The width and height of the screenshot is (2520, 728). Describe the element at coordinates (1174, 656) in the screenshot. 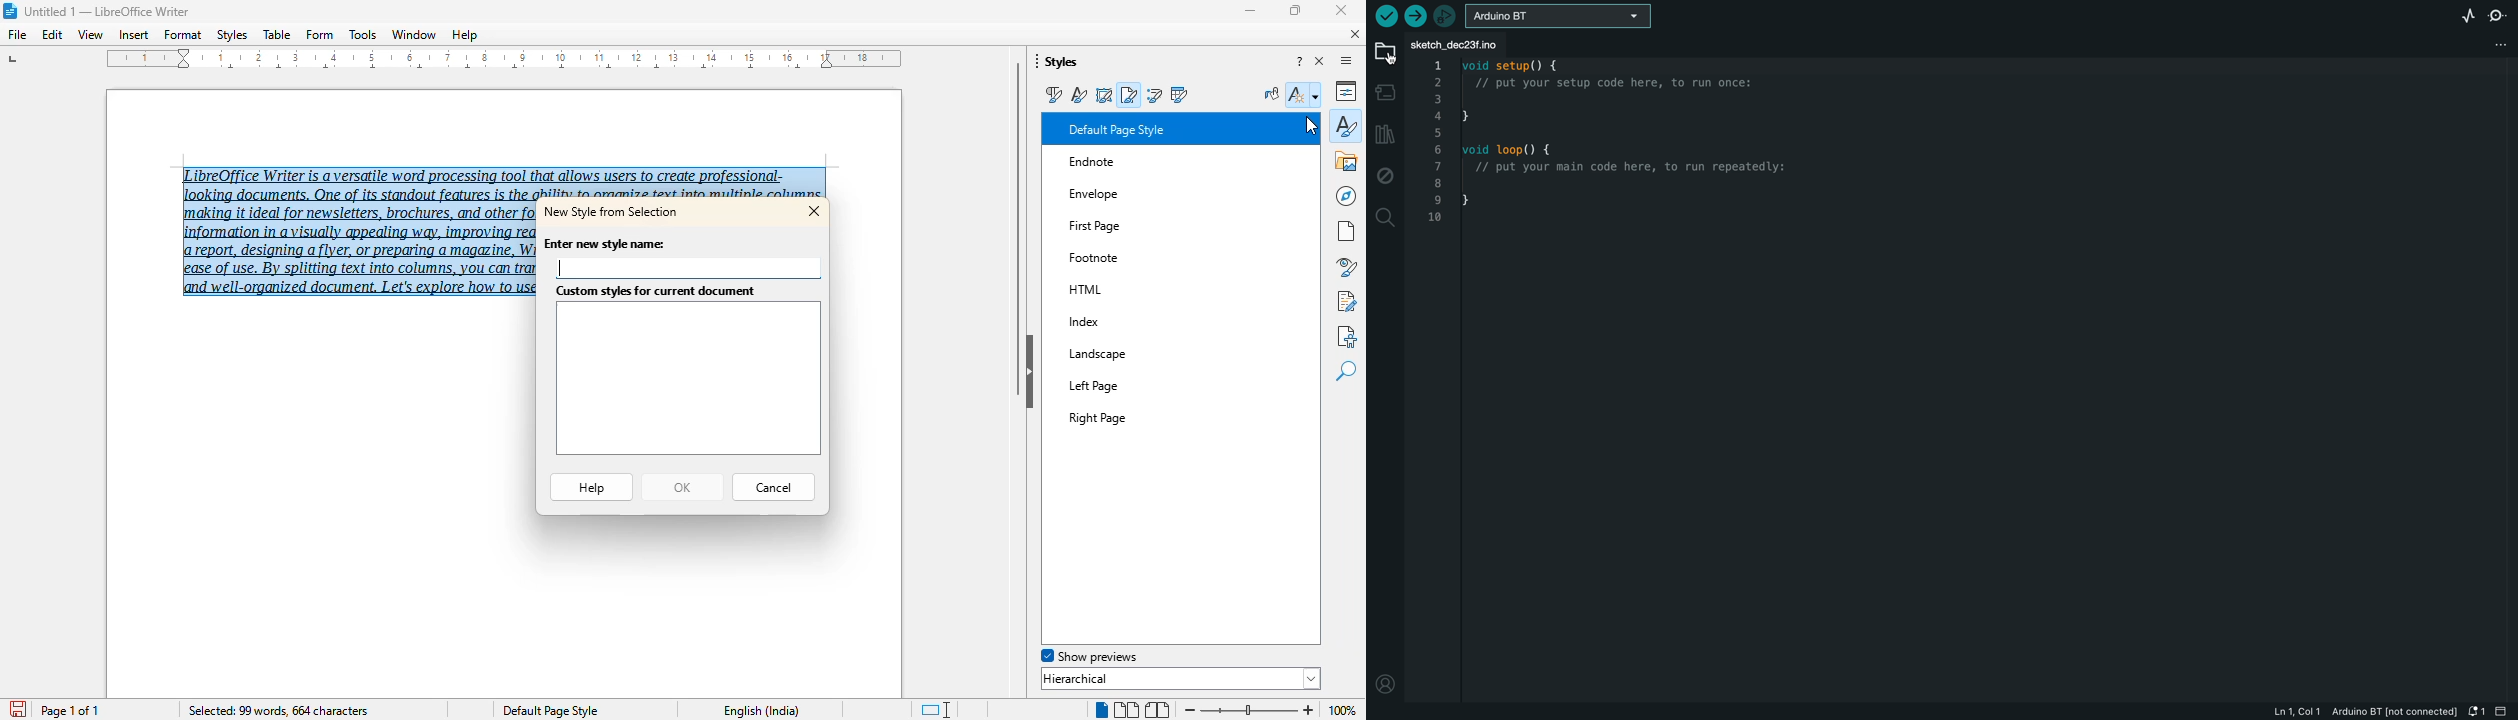

I see `spotlight` at that location.